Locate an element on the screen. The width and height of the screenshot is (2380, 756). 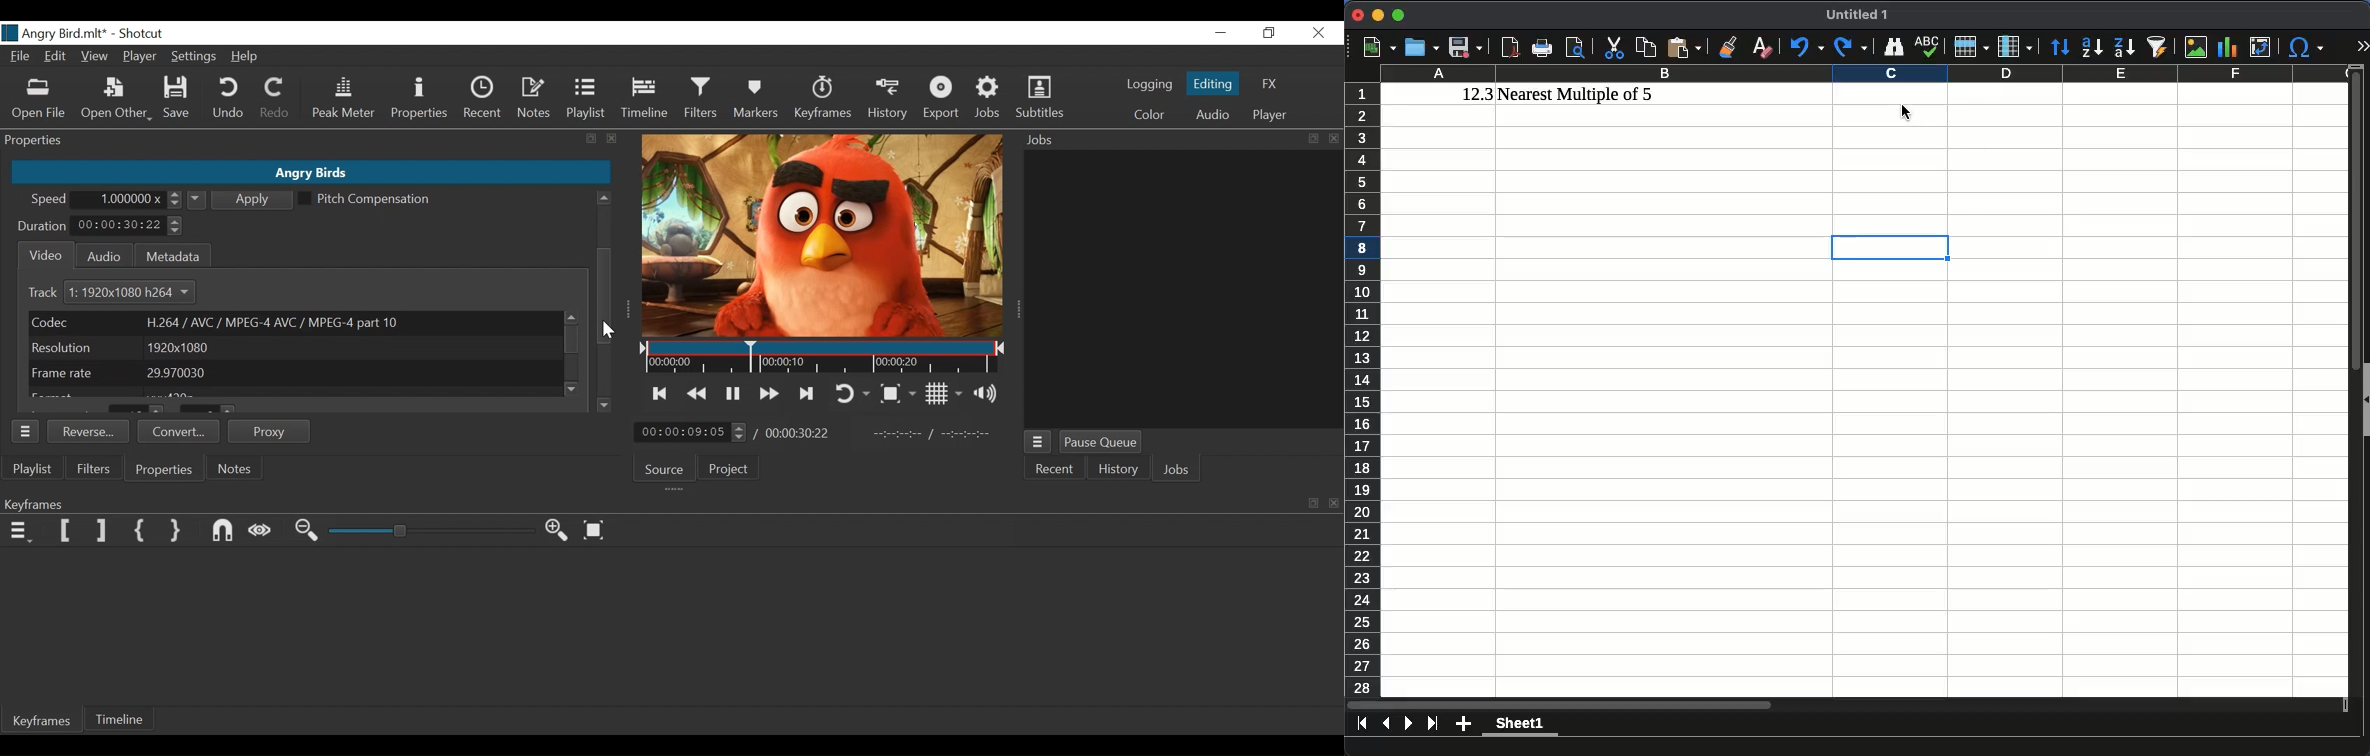
Zoom timeline in is located at coordinates (557, 530).